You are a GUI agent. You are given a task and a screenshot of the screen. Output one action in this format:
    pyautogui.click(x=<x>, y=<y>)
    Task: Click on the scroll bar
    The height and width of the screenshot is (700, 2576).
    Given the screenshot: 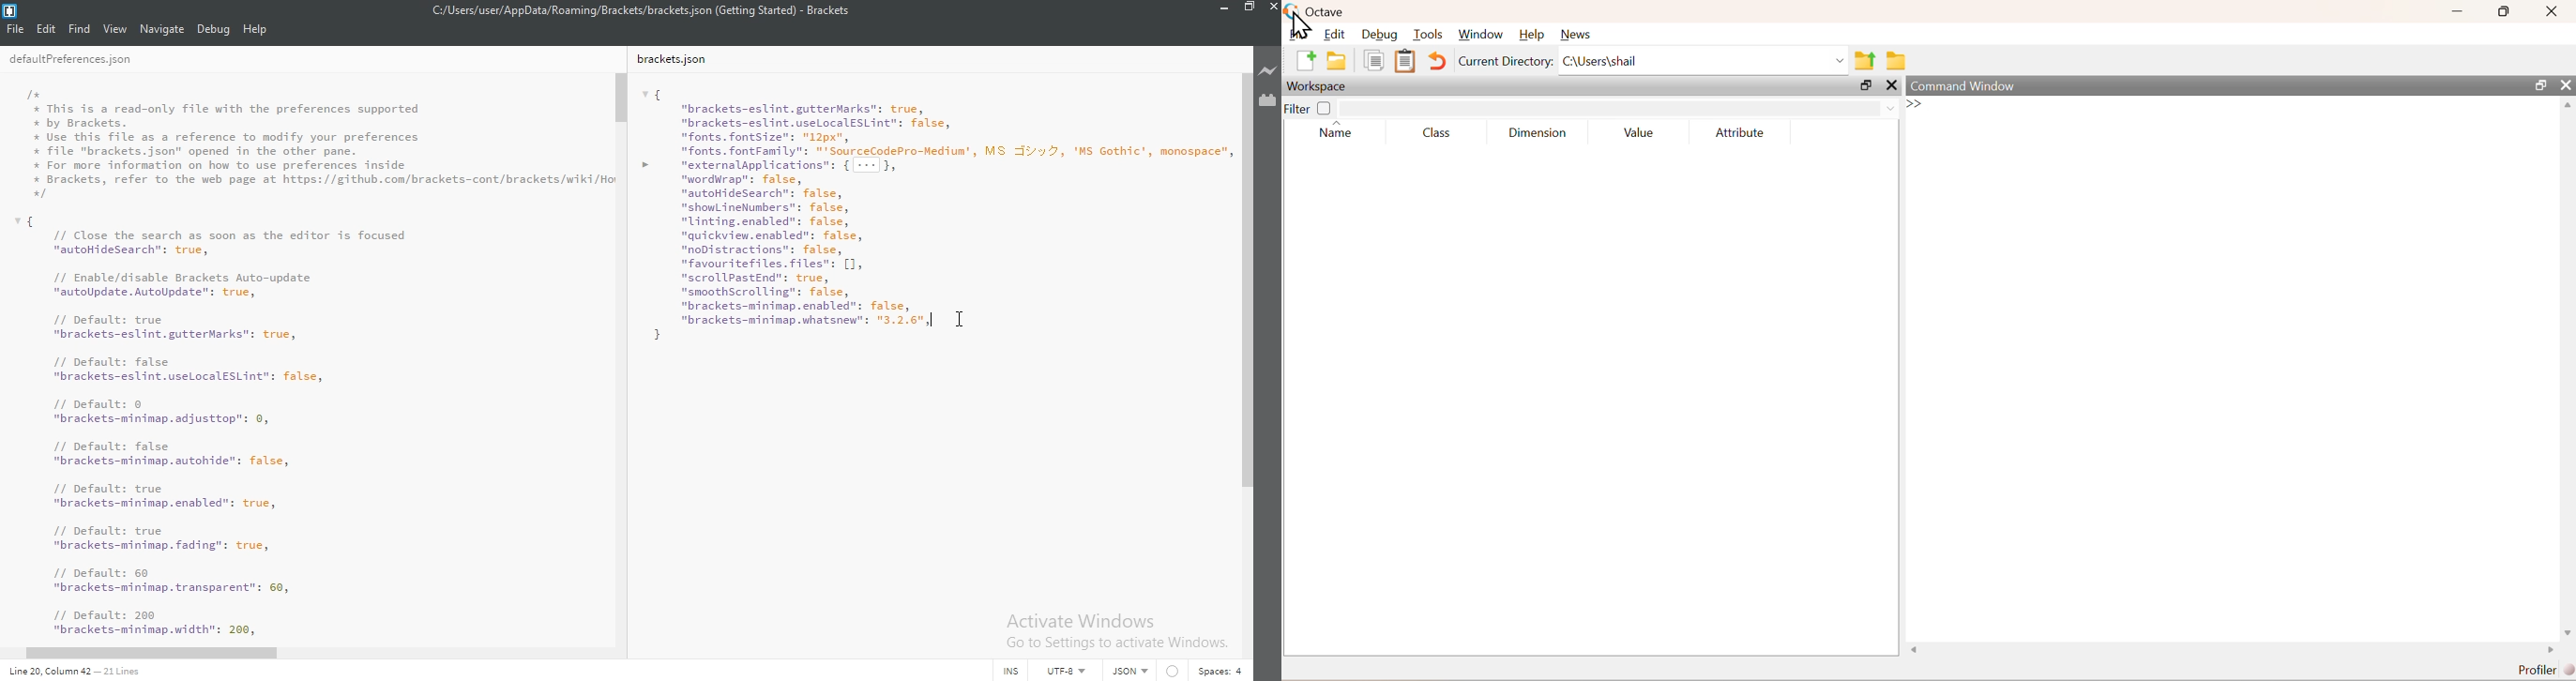 What is the action you would take?
    pyautogui.click(x=622, y=98)
    